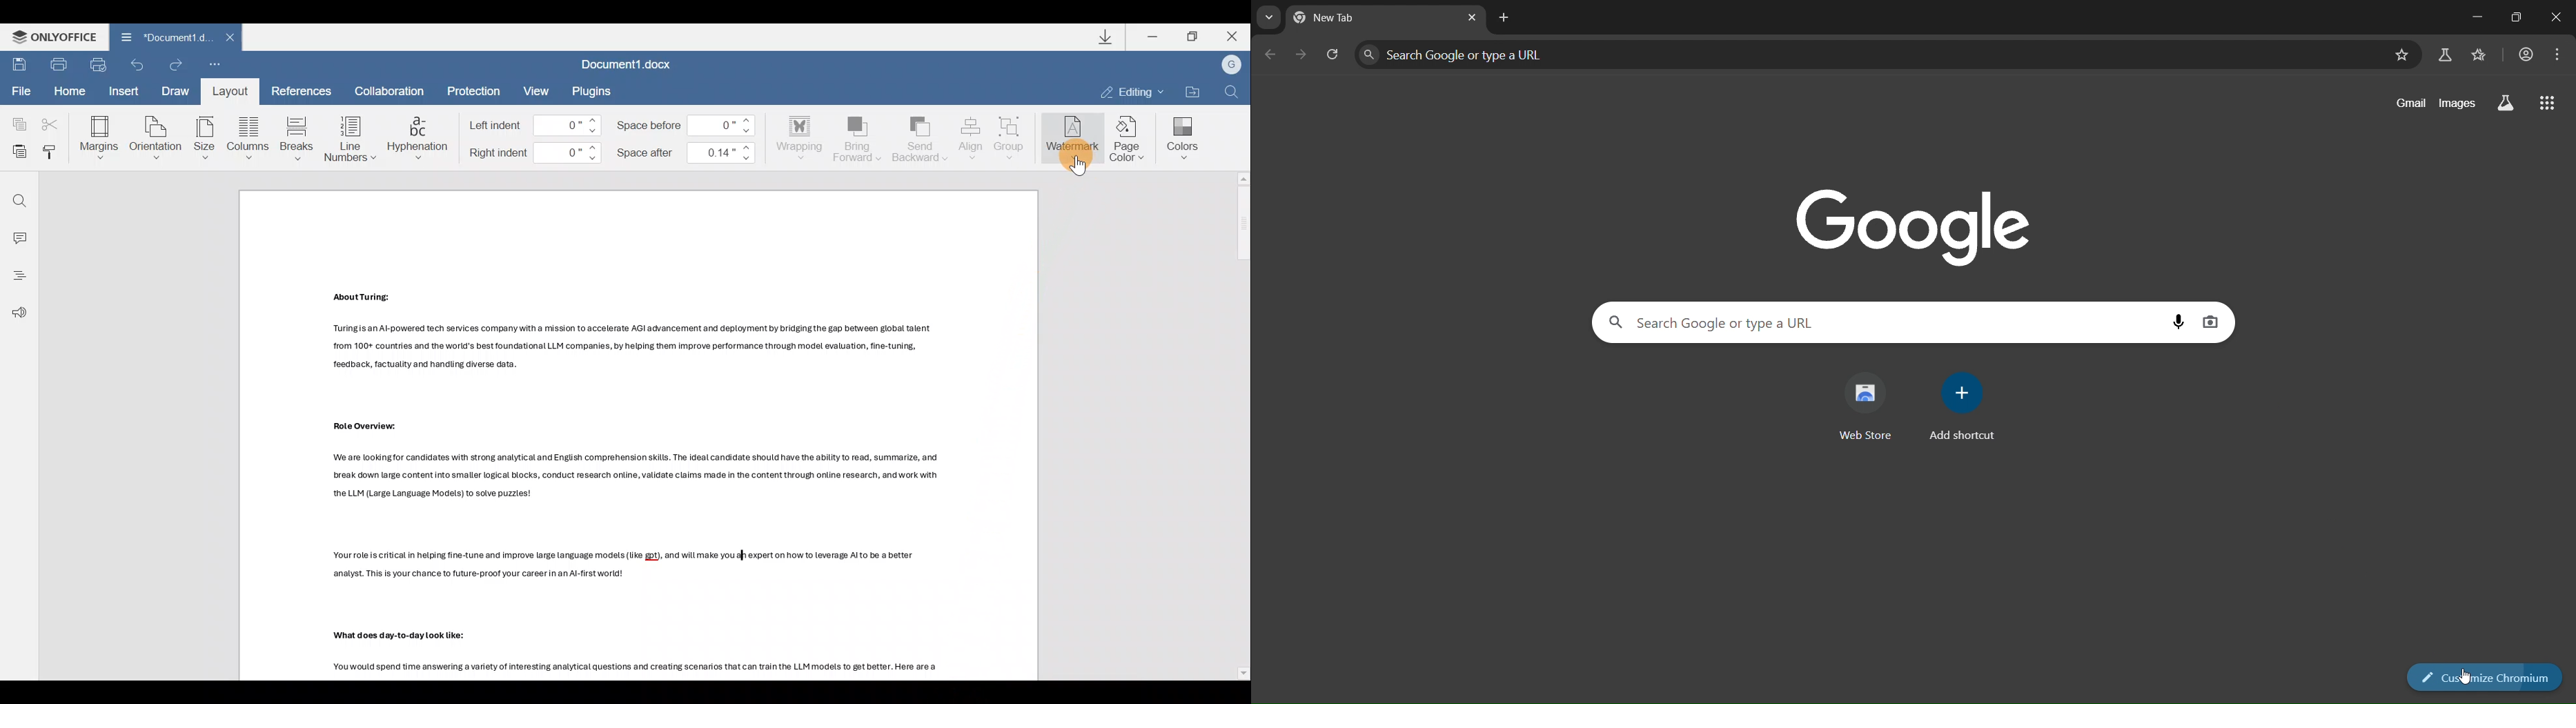 Image resolution: width=2576 pixels, height=728 pixels. I want to click on Hyphenation, so click(420, 139).